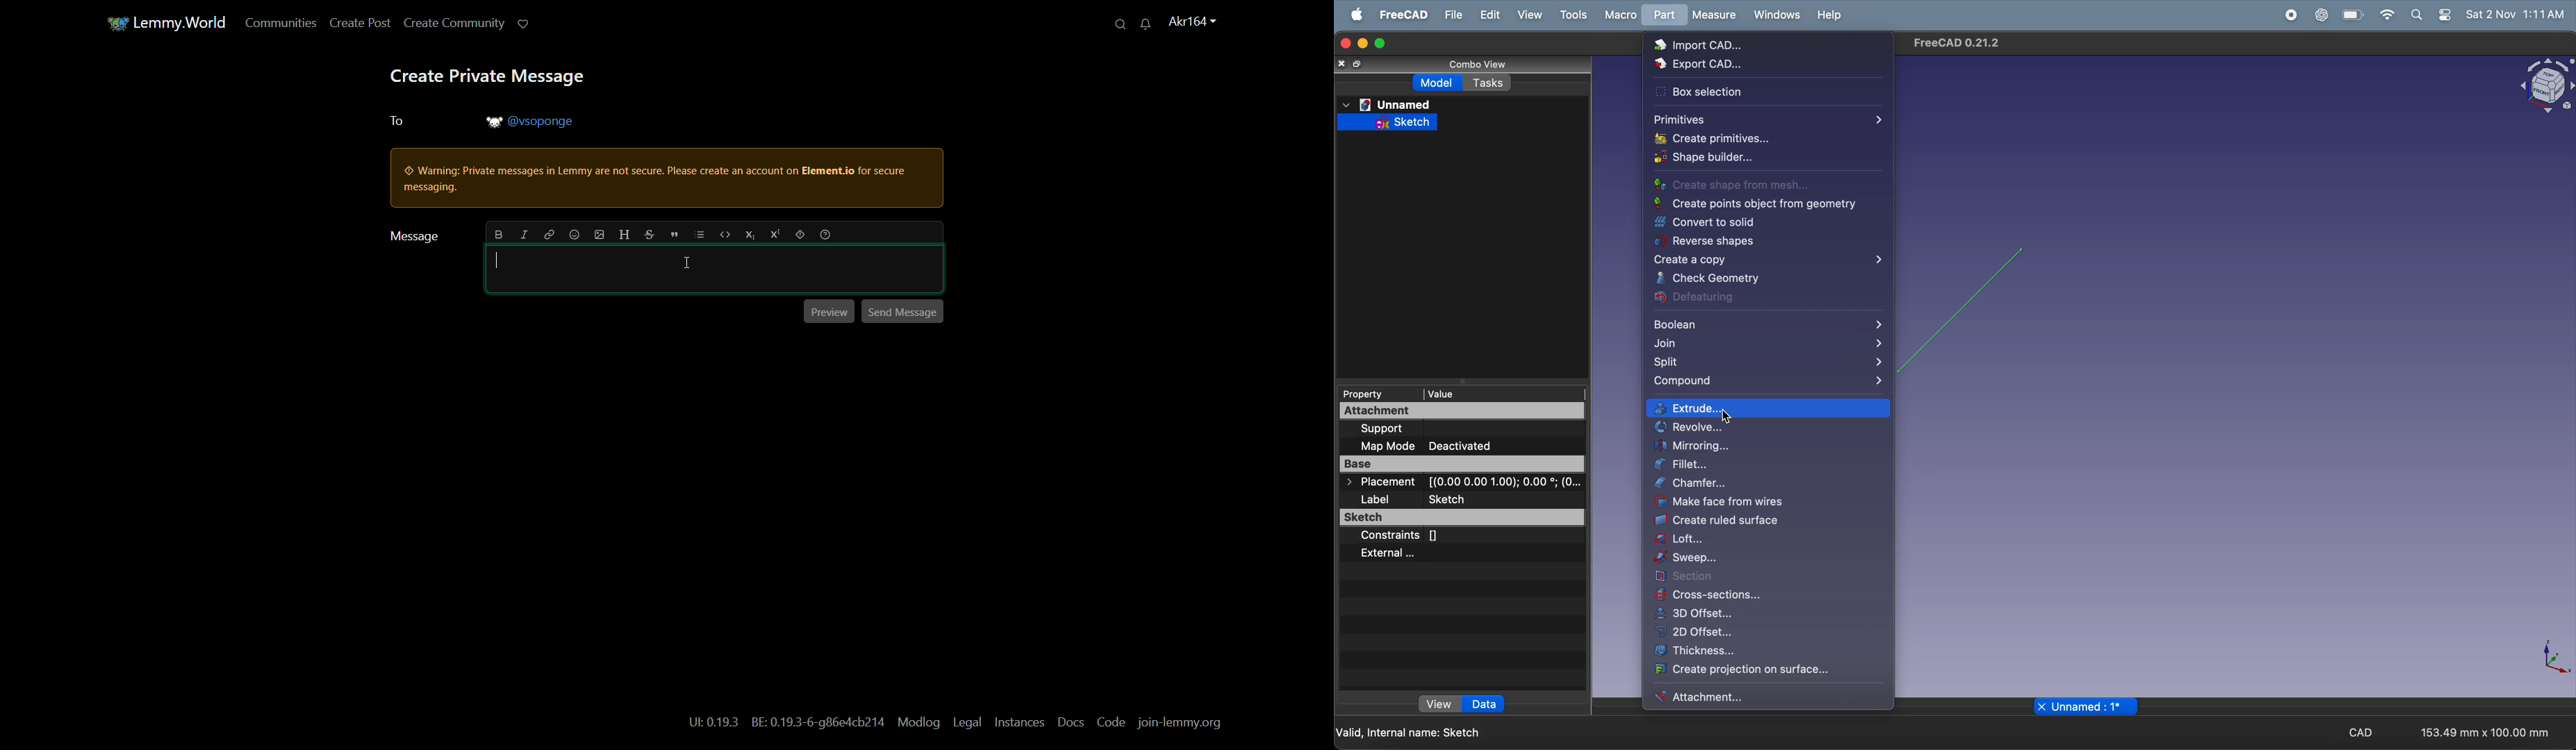 The image size is (2576, 756). Describe the element at coordinates (600, 235) in the screenshot. I see `add image` at that location.